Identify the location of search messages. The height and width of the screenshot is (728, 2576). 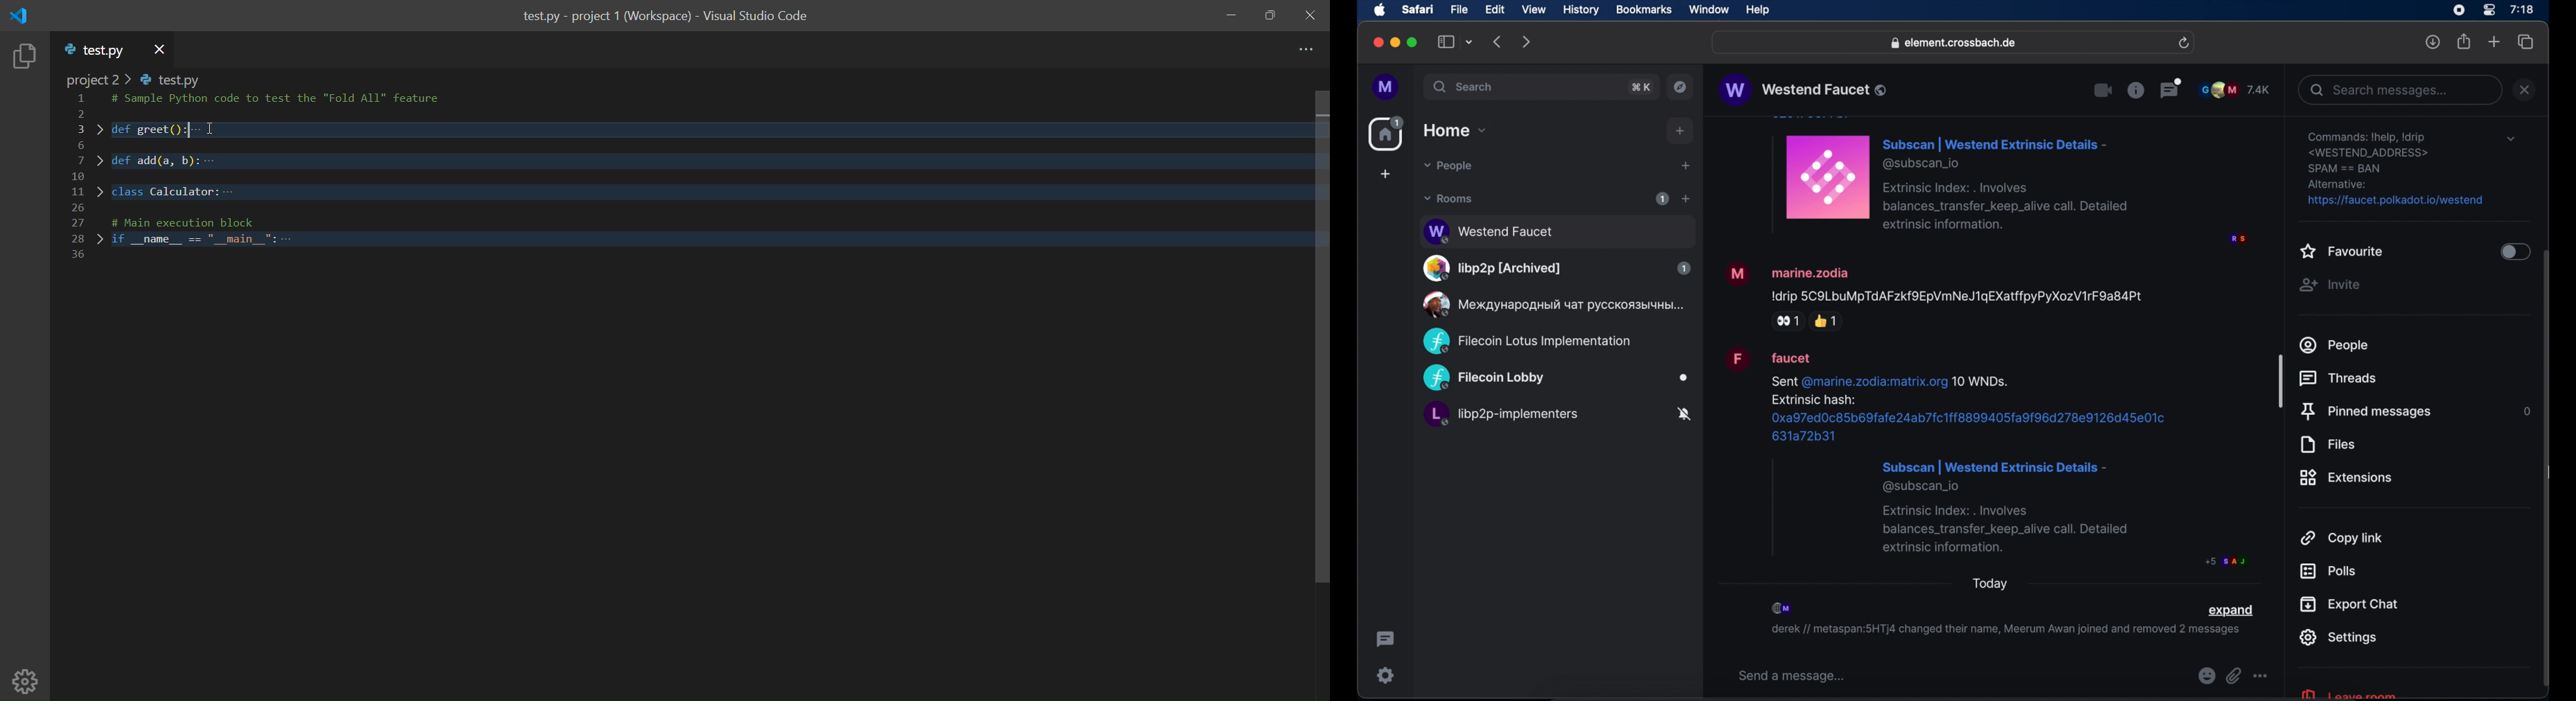
(2399, 90).